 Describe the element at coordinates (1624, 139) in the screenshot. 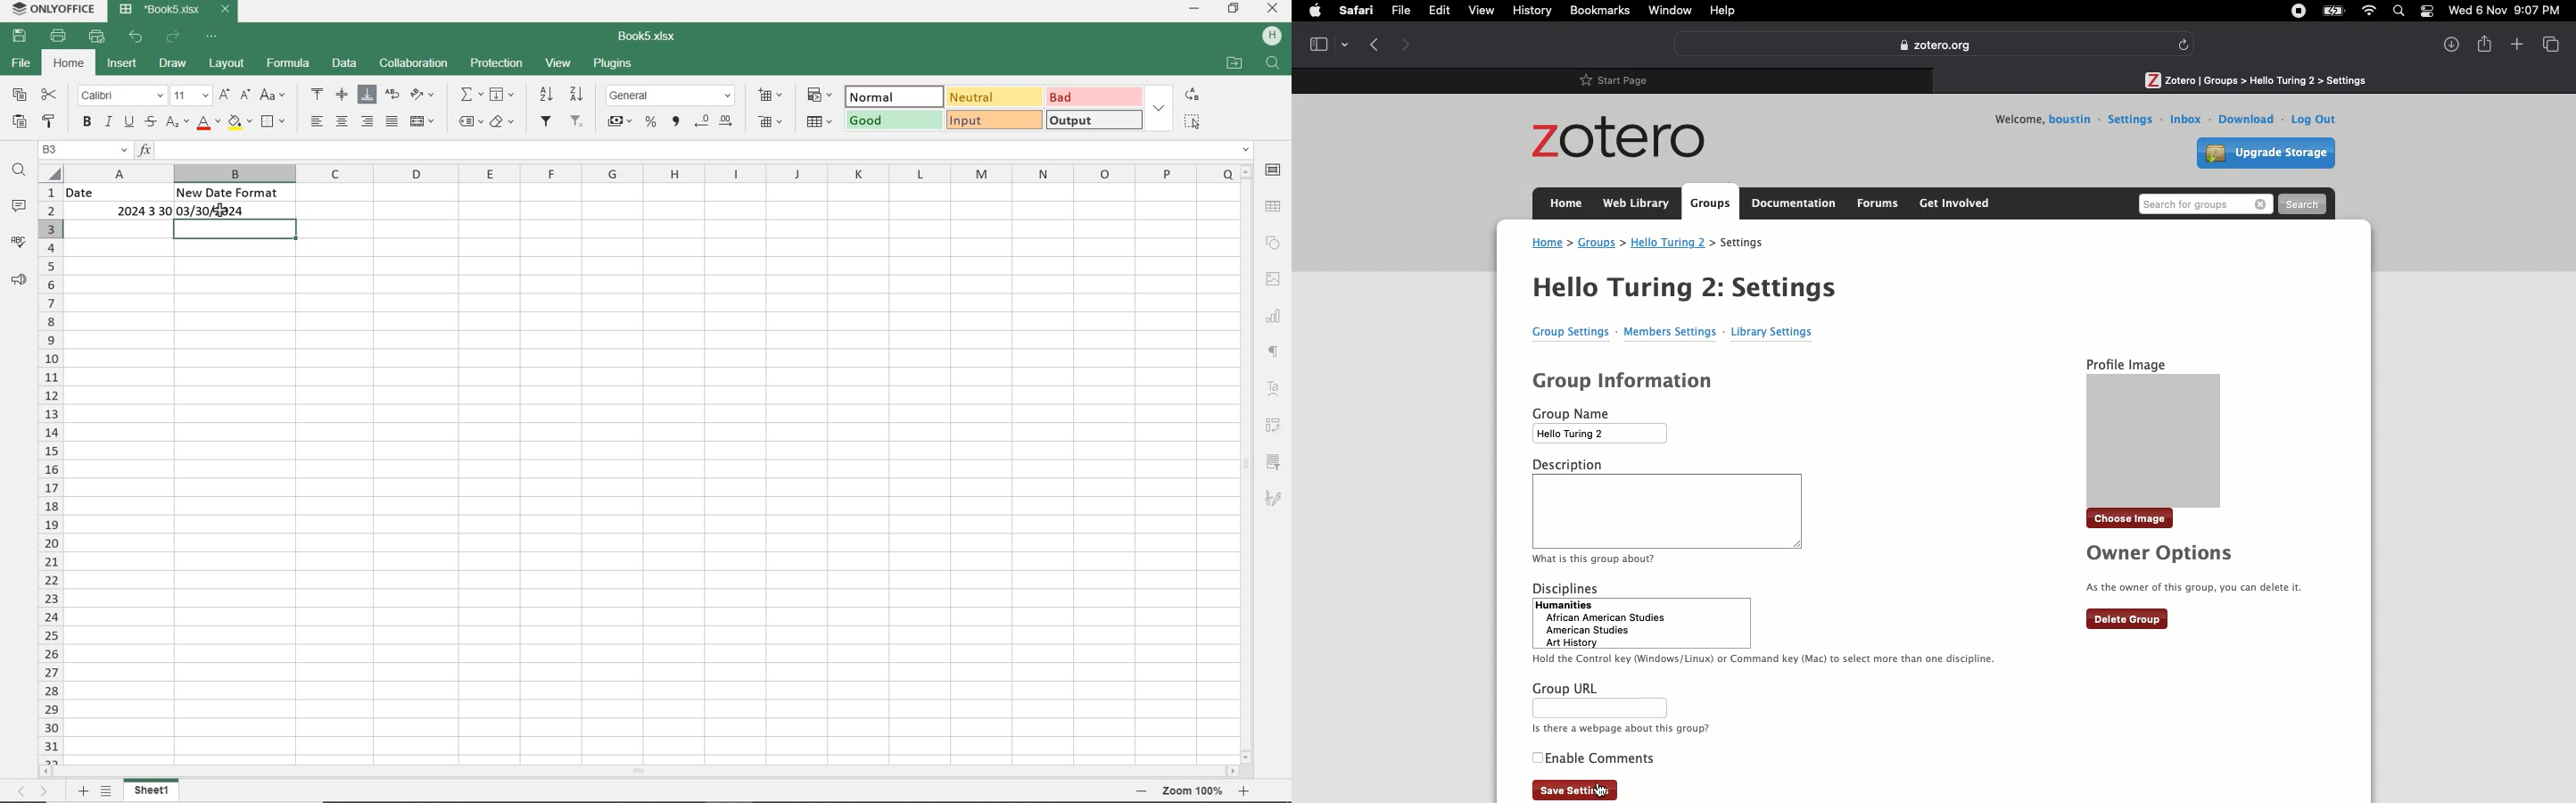

I see `Zotero` at that location.